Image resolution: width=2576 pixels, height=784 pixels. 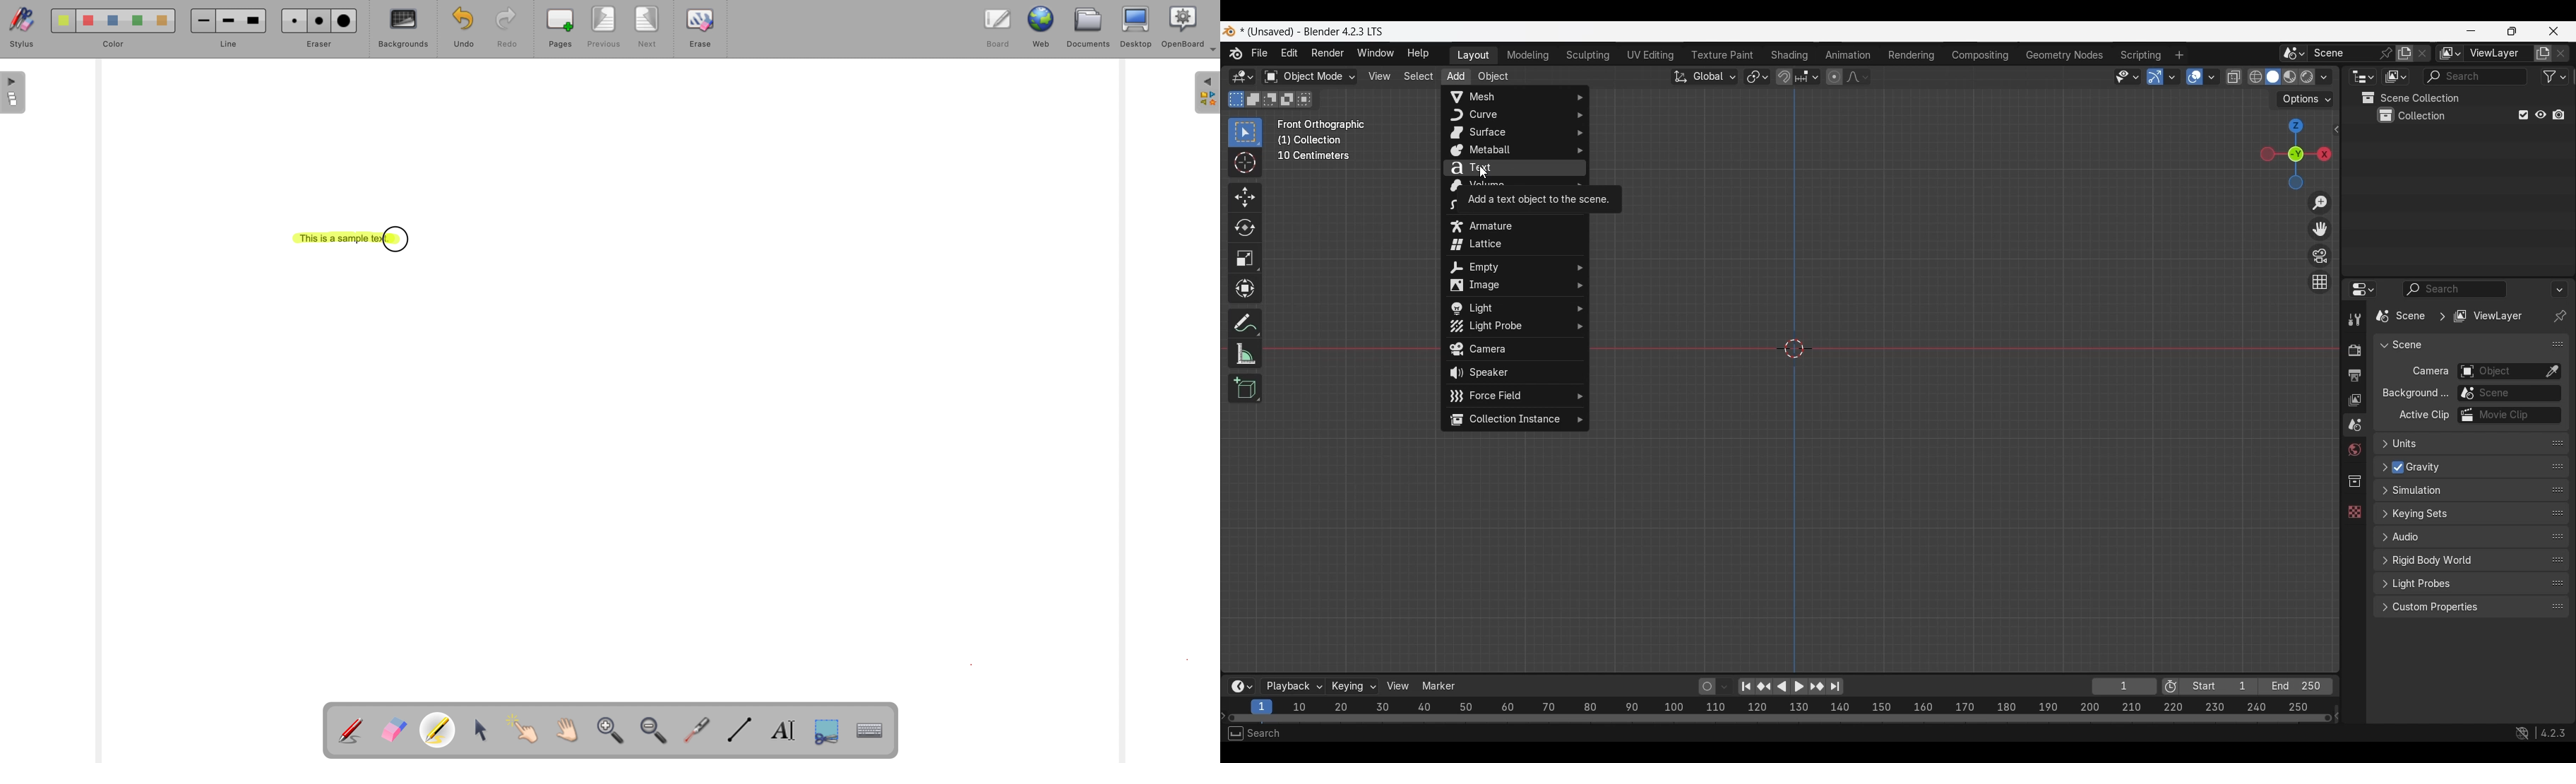 I want to click on Delete scene, so click(x=2422, y=54).